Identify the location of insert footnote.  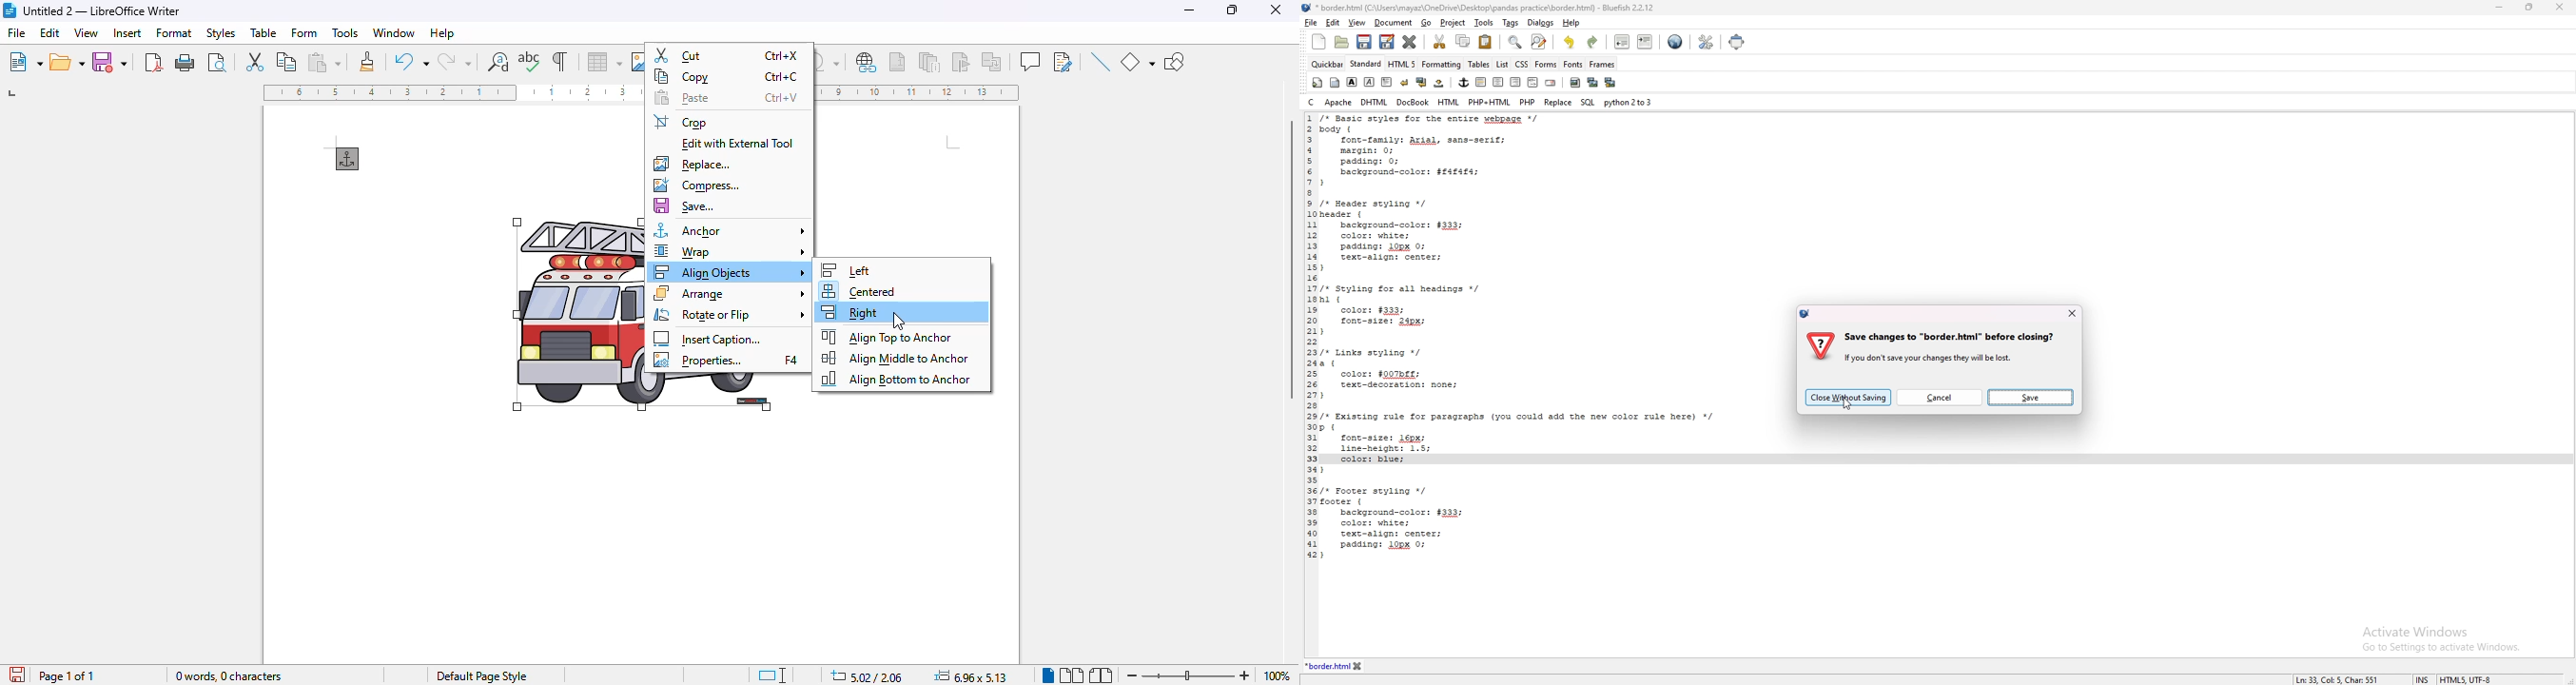
(897, 62).